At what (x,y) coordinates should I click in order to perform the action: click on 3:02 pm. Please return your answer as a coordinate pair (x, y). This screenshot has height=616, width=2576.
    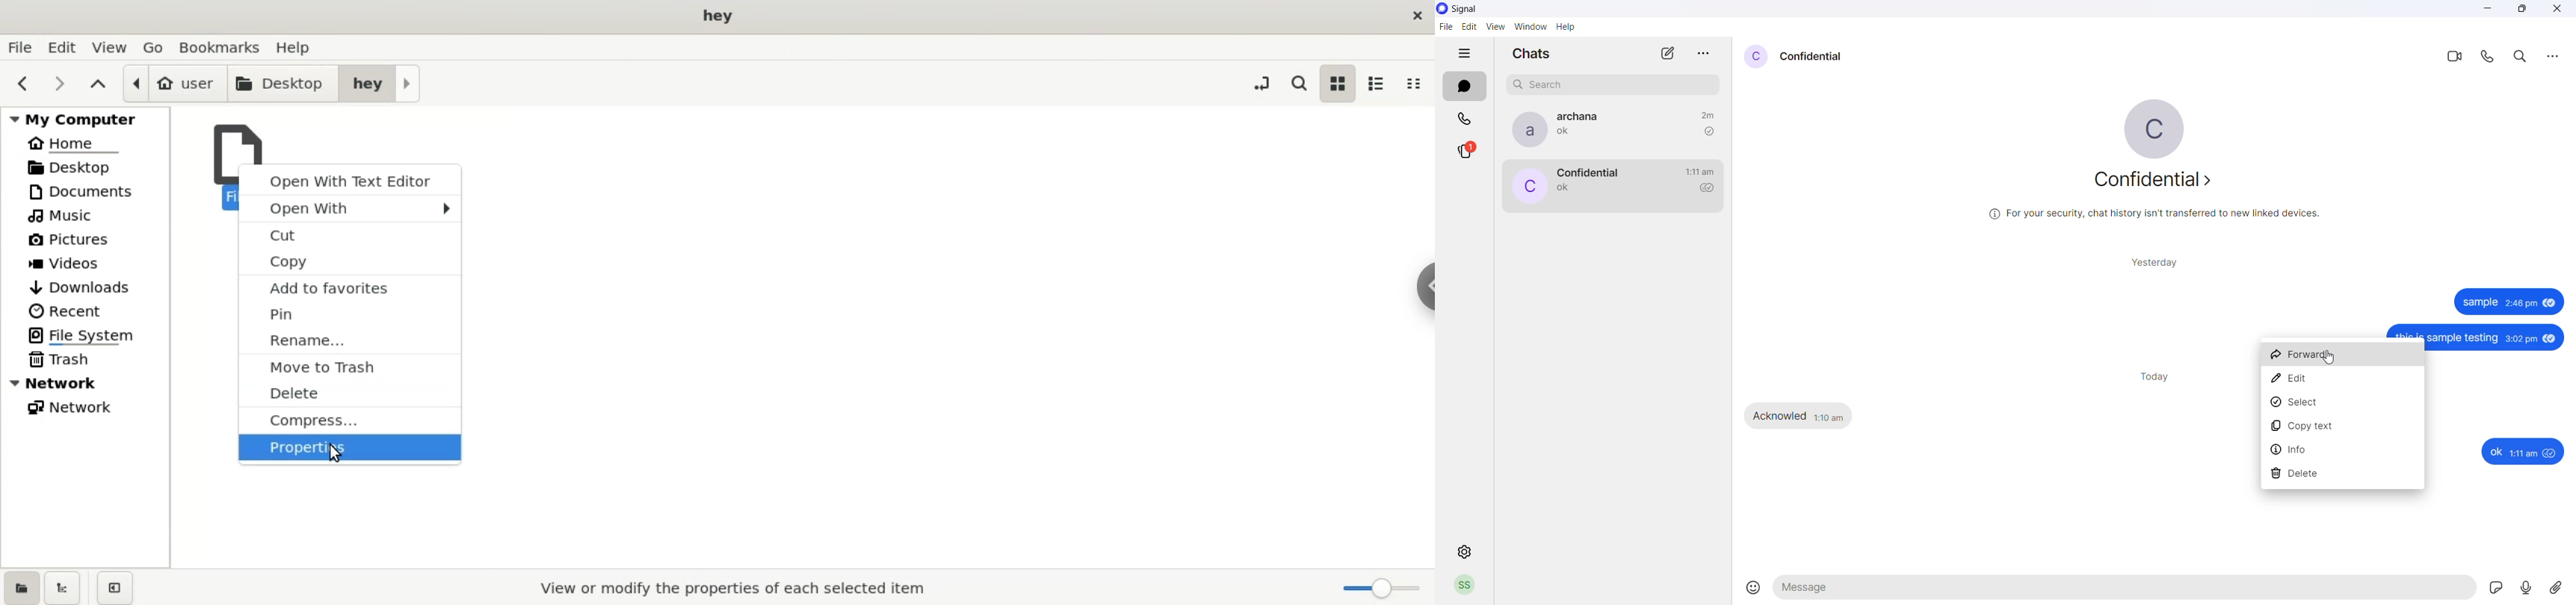
    Looking at the image, I should click on (2522, 340).